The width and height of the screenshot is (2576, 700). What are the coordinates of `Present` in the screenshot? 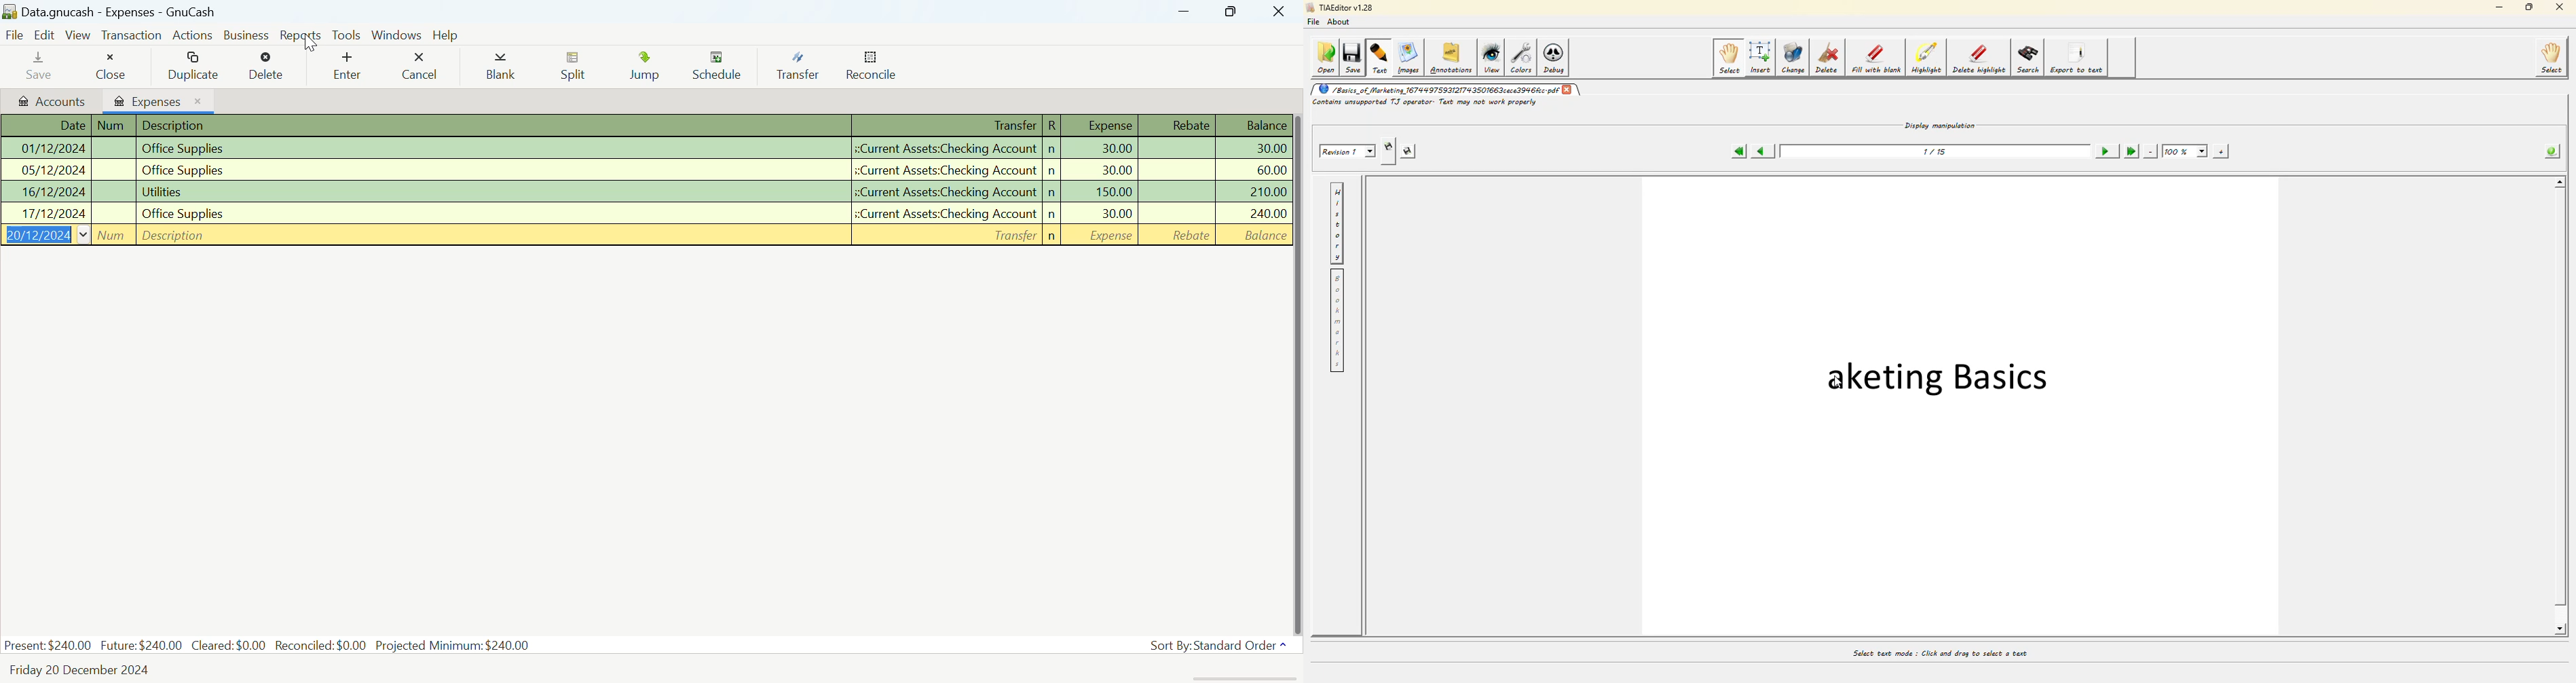 It's located at (48, 646).